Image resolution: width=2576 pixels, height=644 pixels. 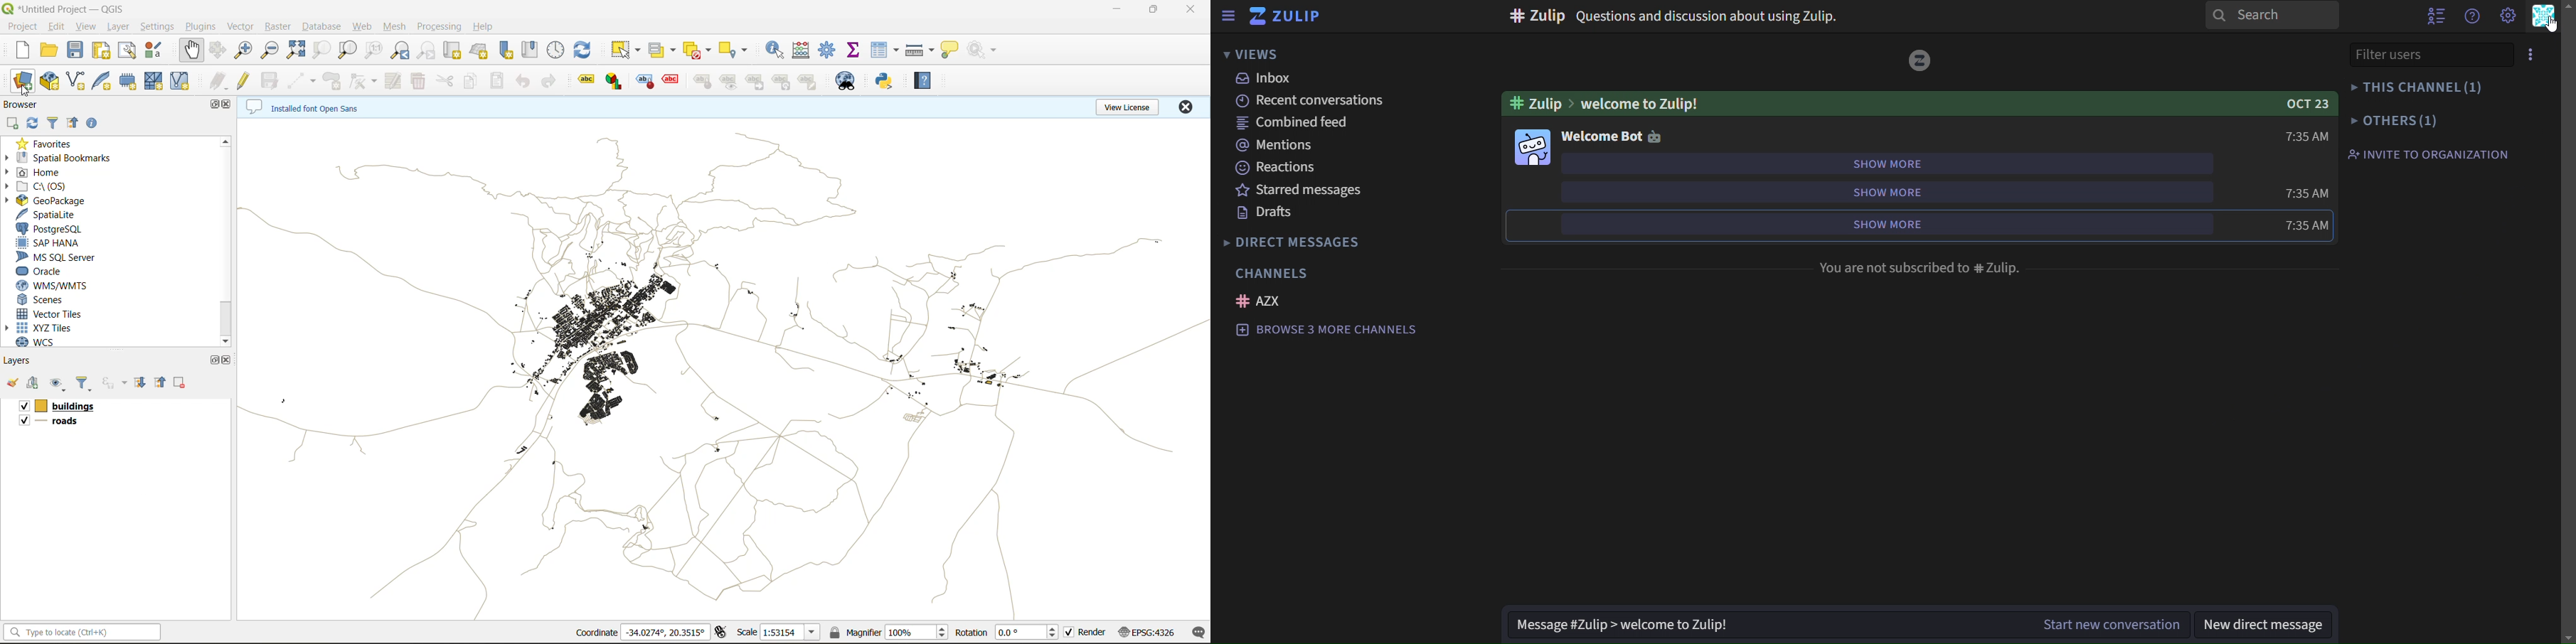 I want to click on show more, so click(x=1898, y=225).